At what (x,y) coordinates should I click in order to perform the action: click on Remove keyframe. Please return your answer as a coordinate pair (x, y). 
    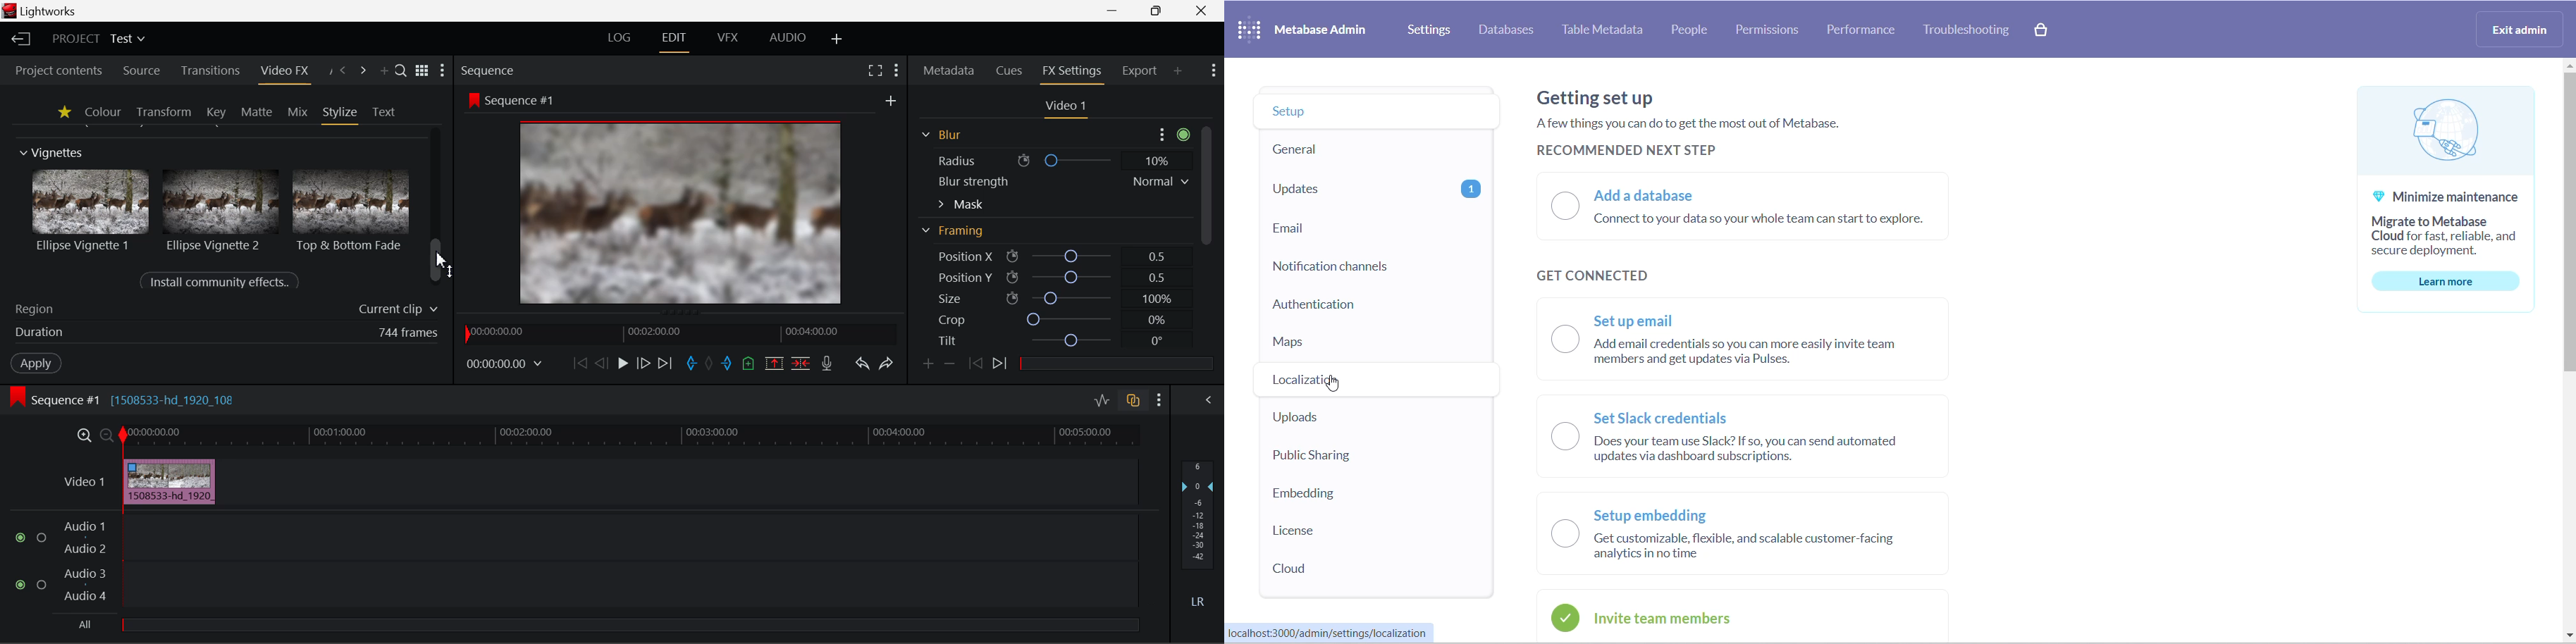
    Looking at the image, I should click on (950, 363).